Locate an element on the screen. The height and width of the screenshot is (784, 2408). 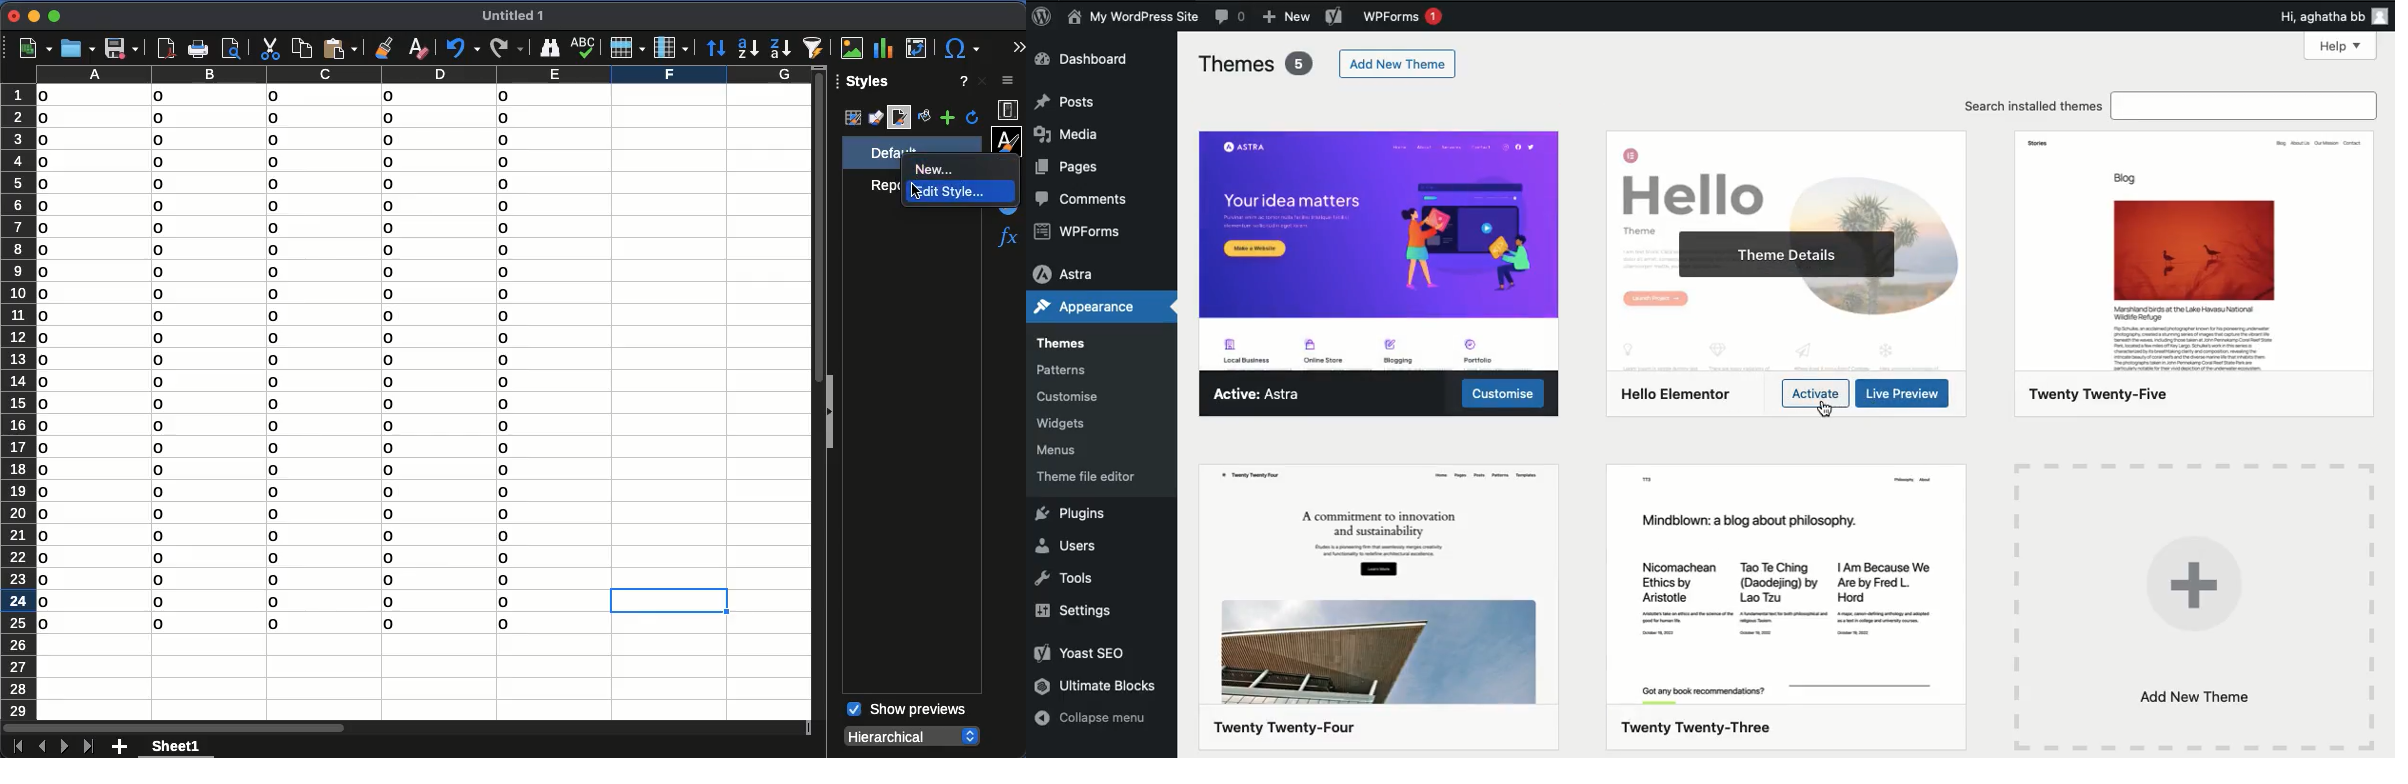
Search installed themes is located at coordinates (2168, 107).